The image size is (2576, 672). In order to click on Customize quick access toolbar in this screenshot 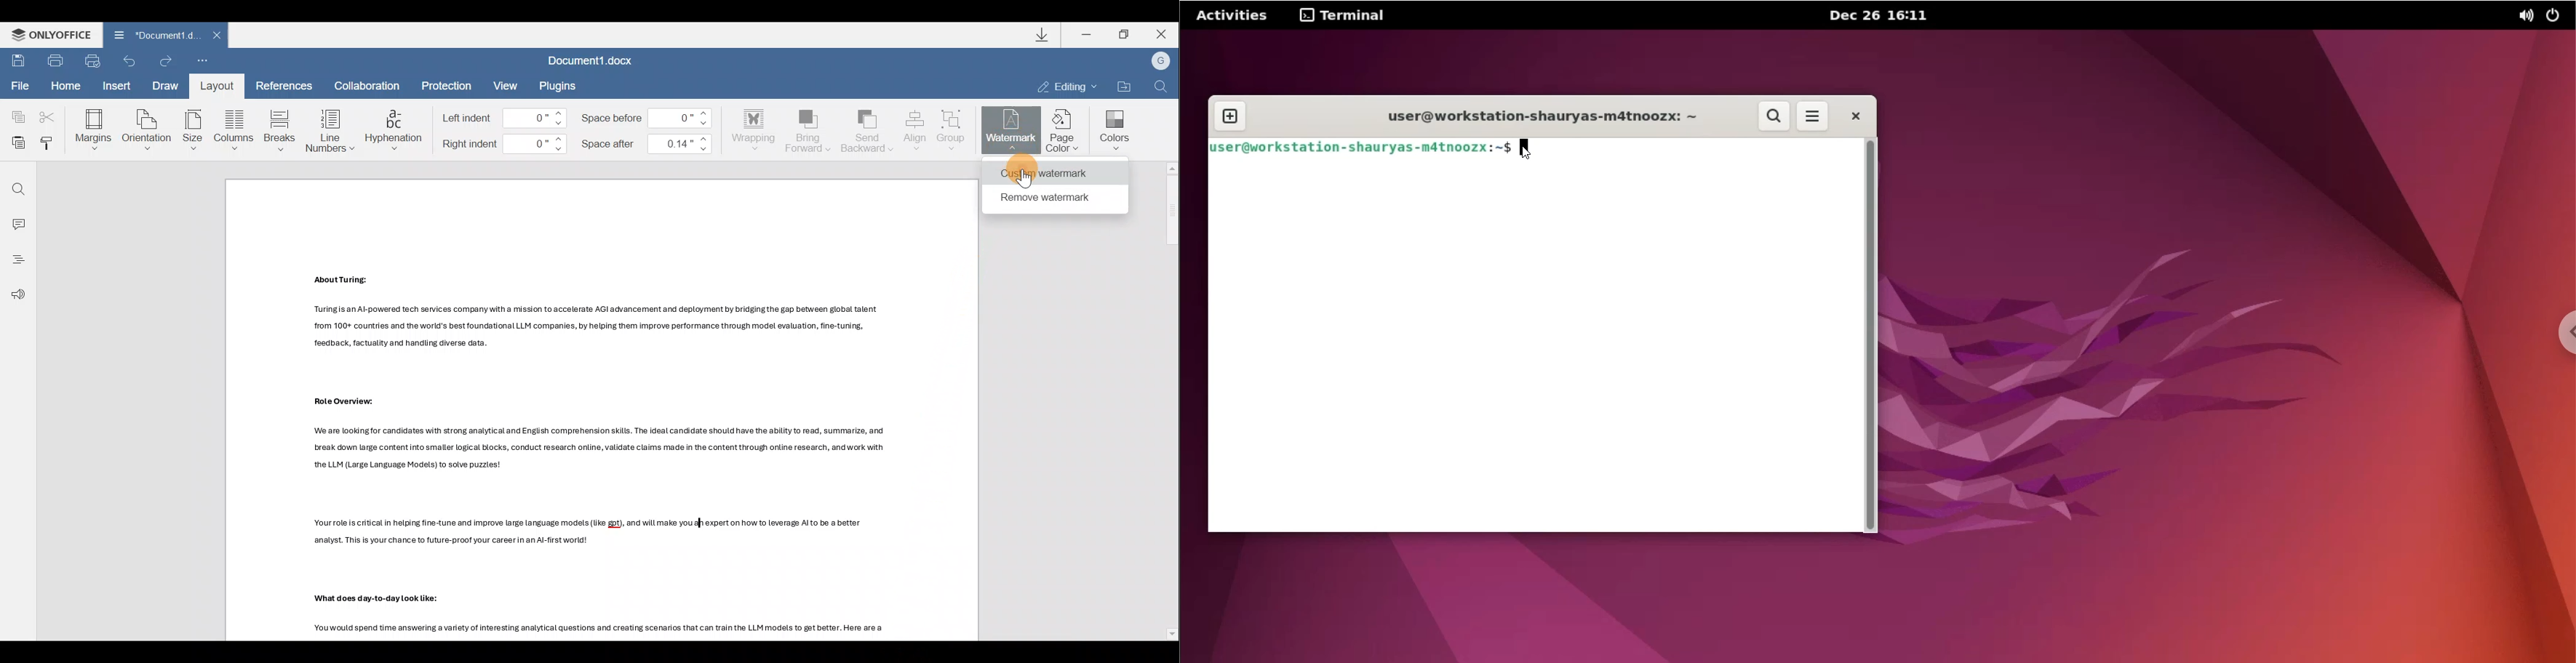, I will do `click(200, 61)`.